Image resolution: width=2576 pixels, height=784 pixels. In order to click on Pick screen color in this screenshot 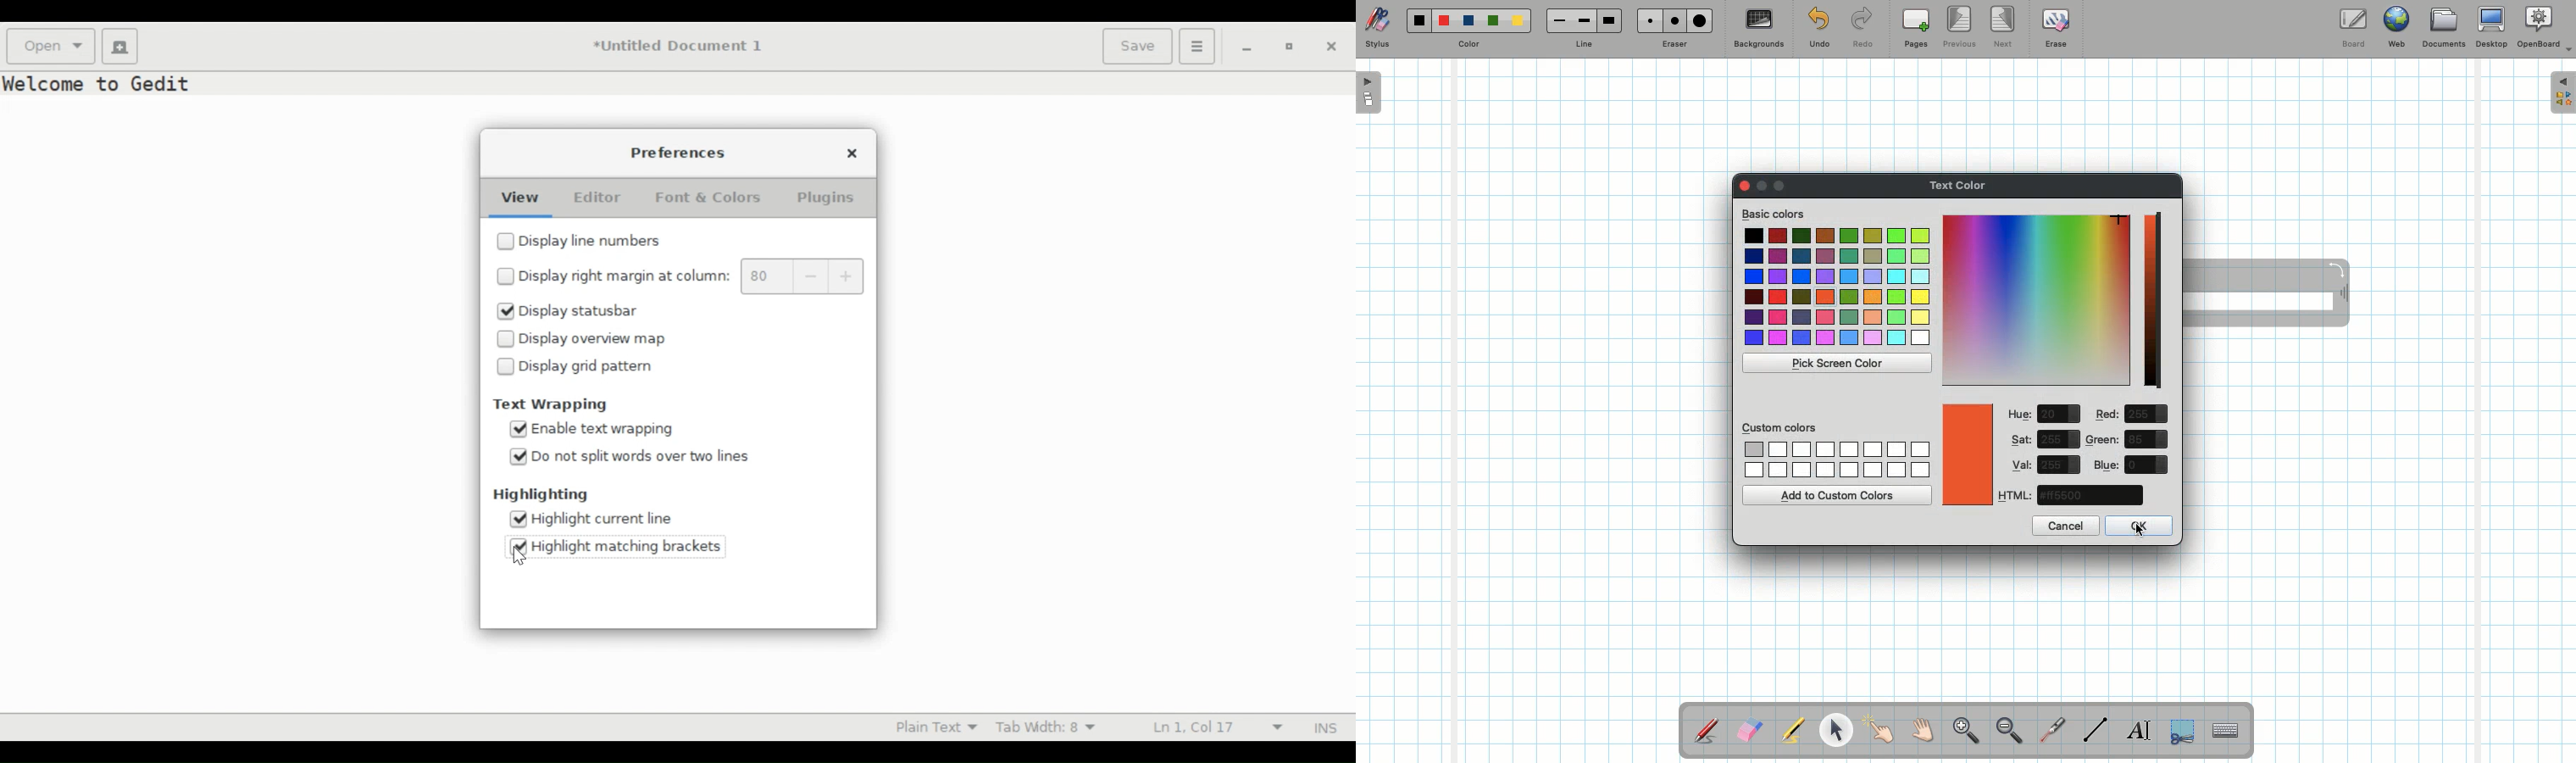, I will do `click(1838, 364)`.